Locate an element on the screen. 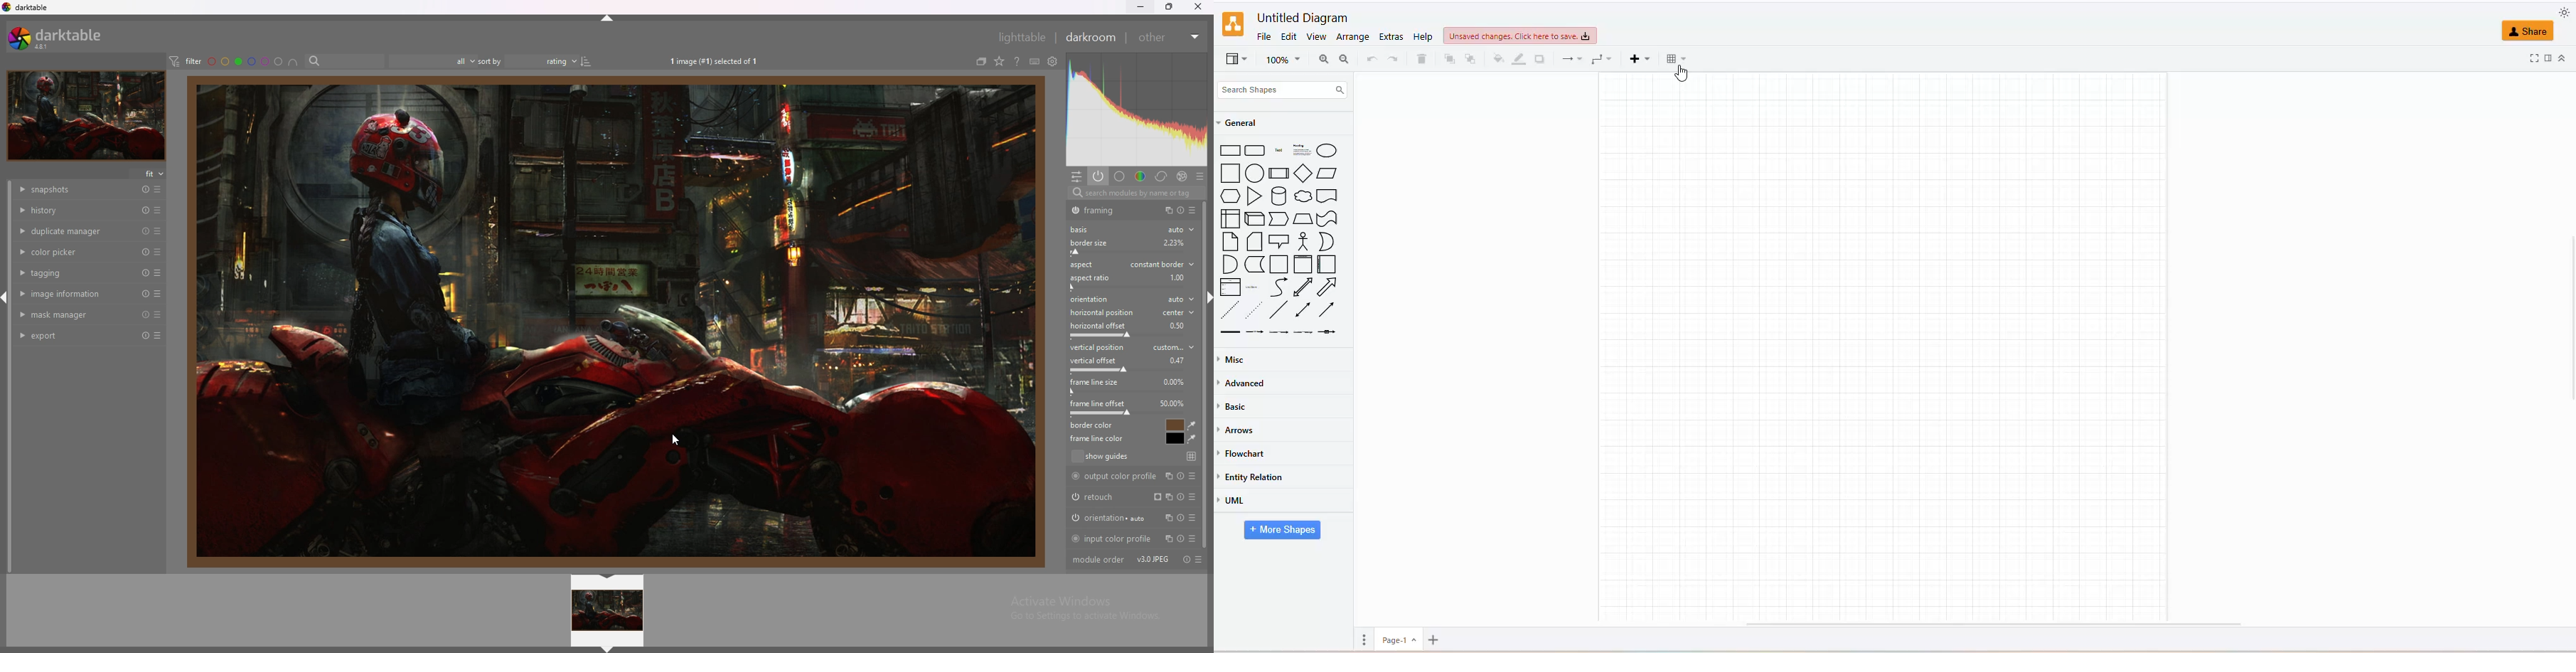  zoom out is located at coordinates (1345, 58).